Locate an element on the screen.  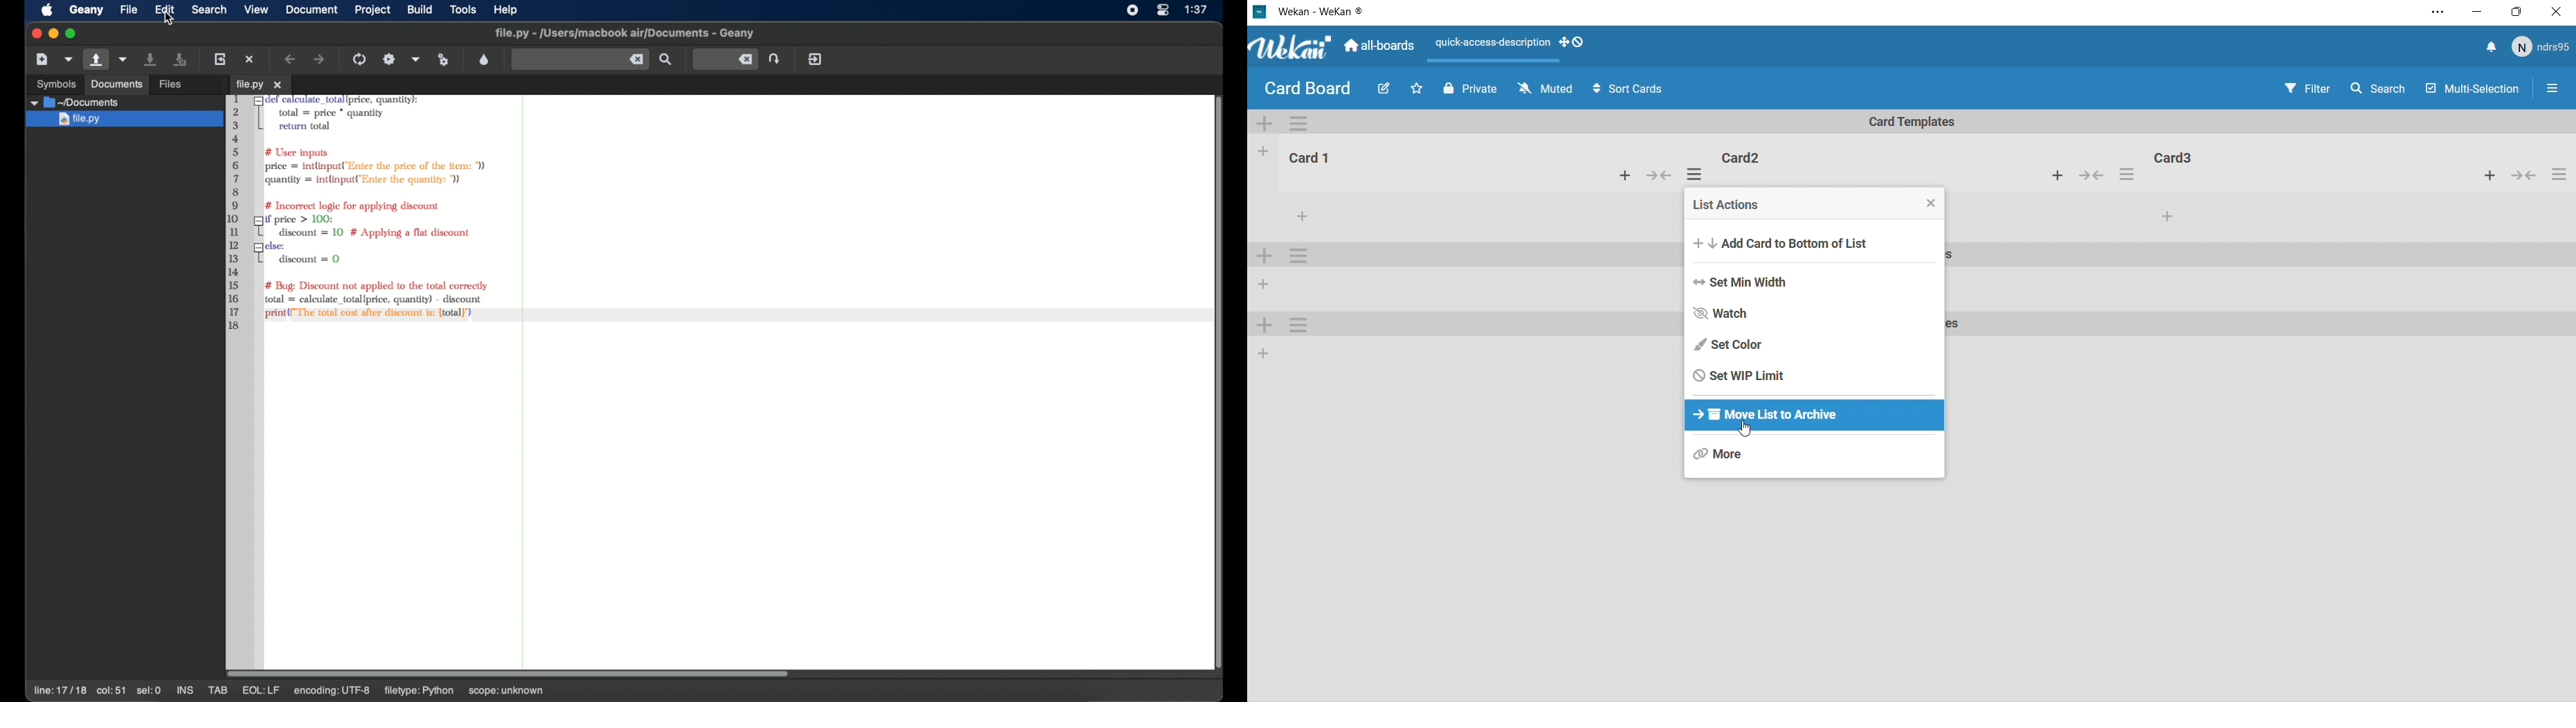
Card1 is located at coordinates (1309, 158).